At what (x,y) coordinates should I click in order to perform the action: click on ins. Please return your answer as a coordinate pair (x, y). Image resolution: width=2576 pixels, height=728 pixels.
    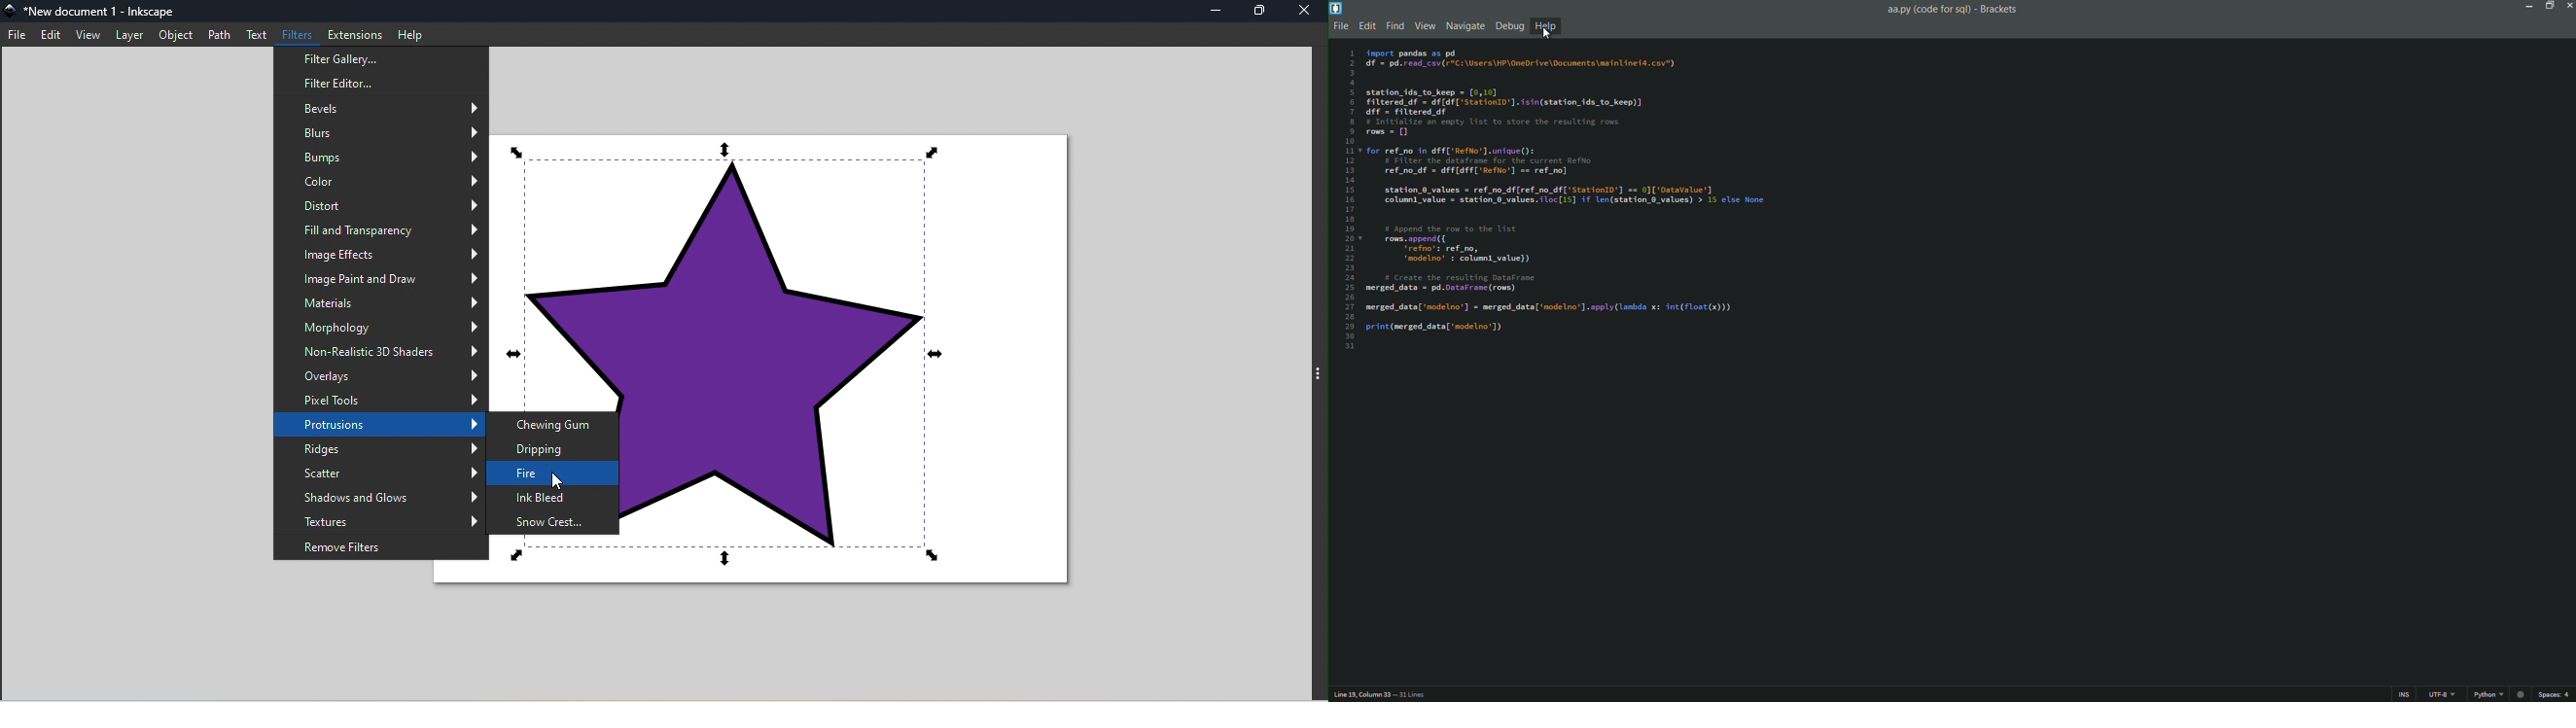
    Looking at the image, I should click on (2404, 695).